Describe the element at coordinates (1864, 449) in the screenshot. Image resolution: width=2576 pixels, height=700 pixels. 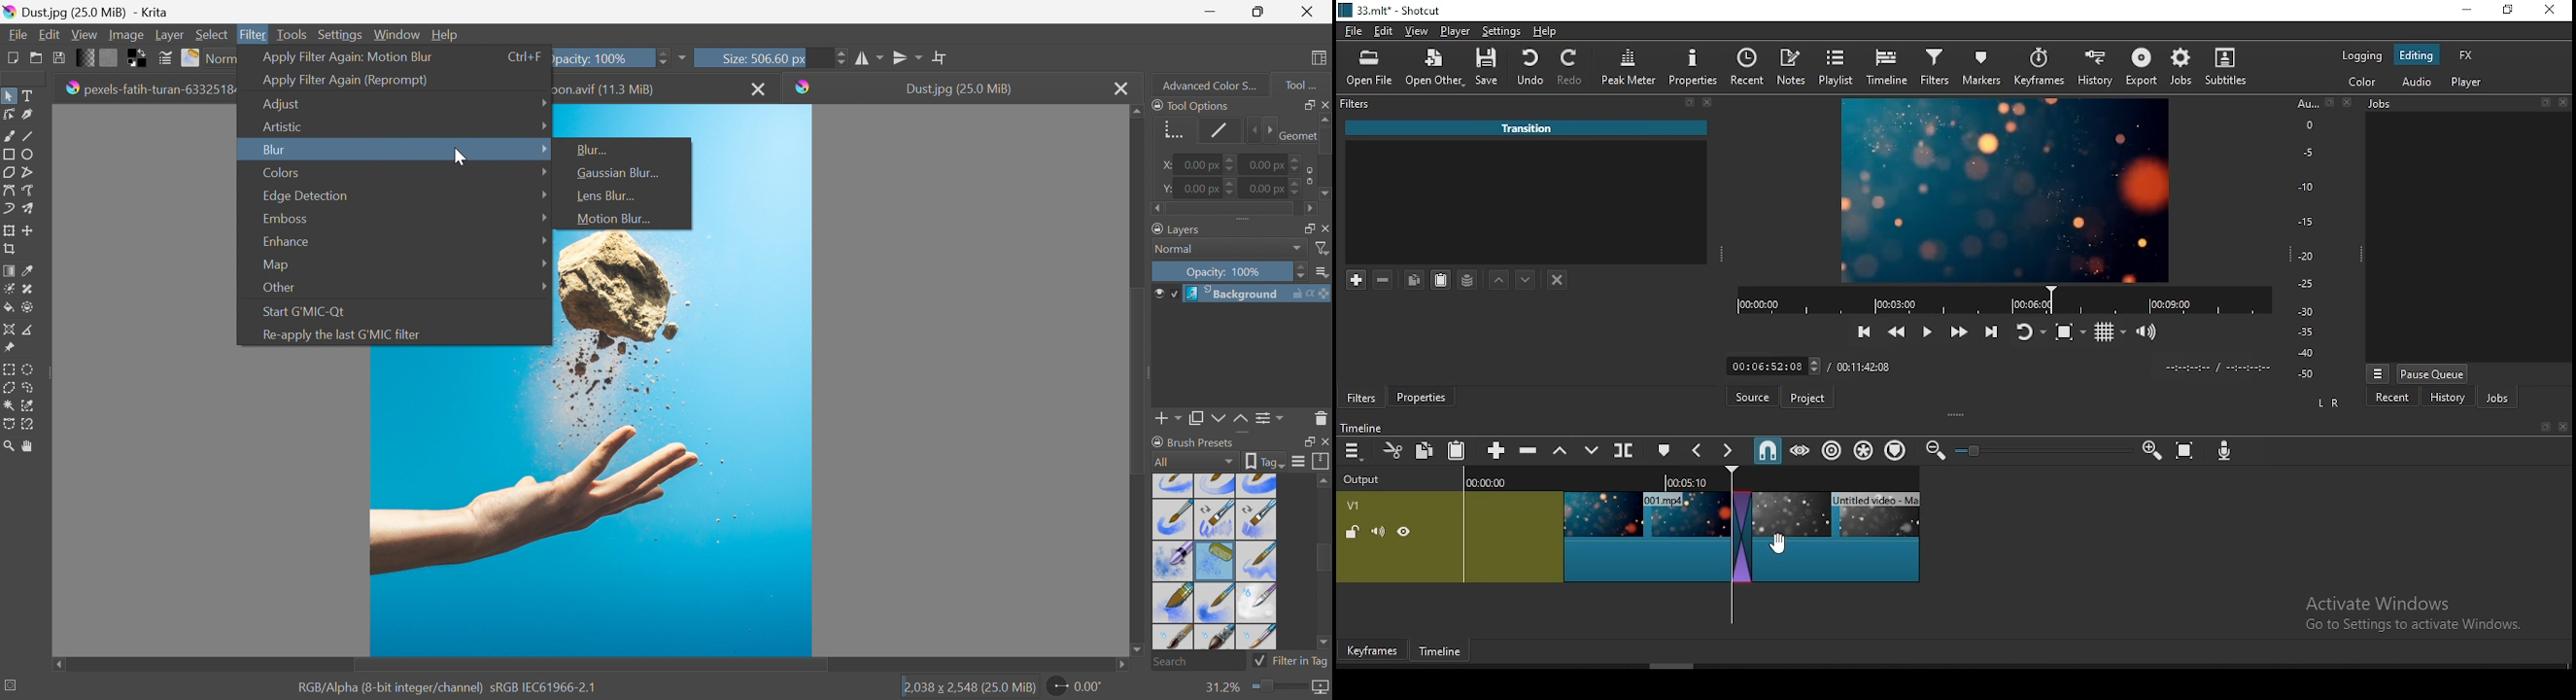
I see `ripple all tracks` at that location.